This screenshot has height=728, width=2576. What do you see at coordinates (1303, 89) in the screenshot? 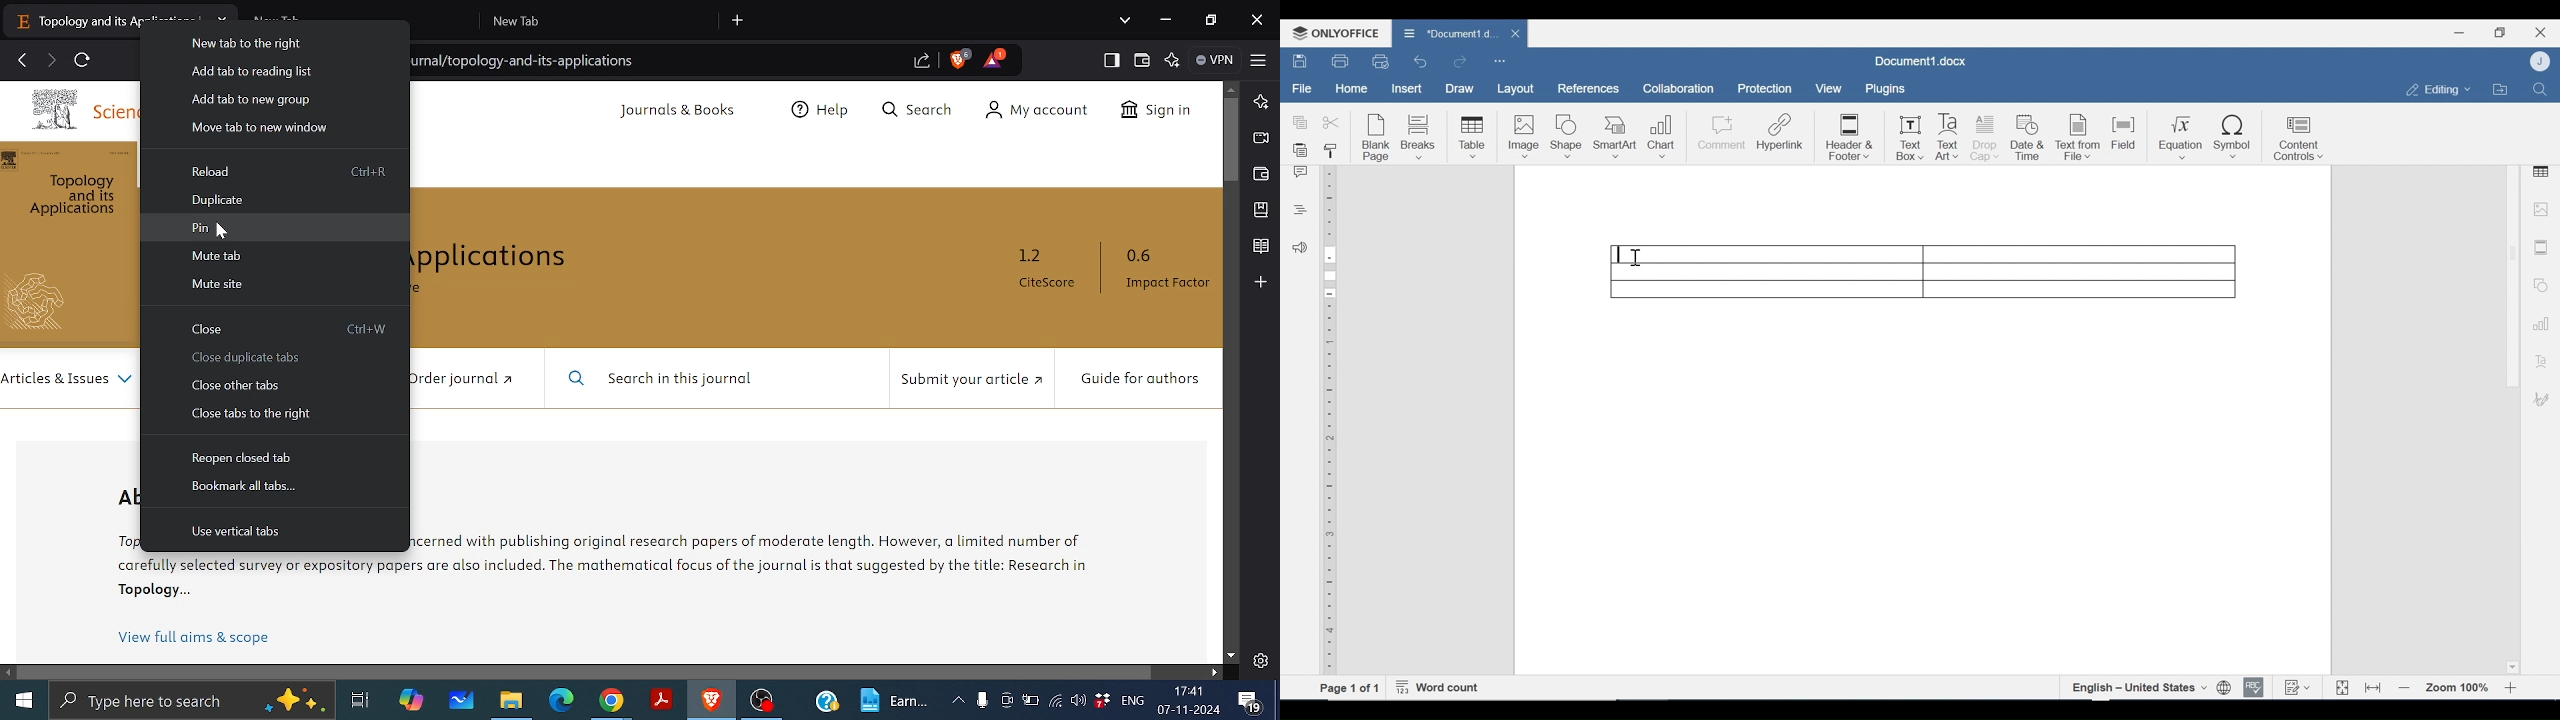
I see `File` at bounding box center [1303, 89].